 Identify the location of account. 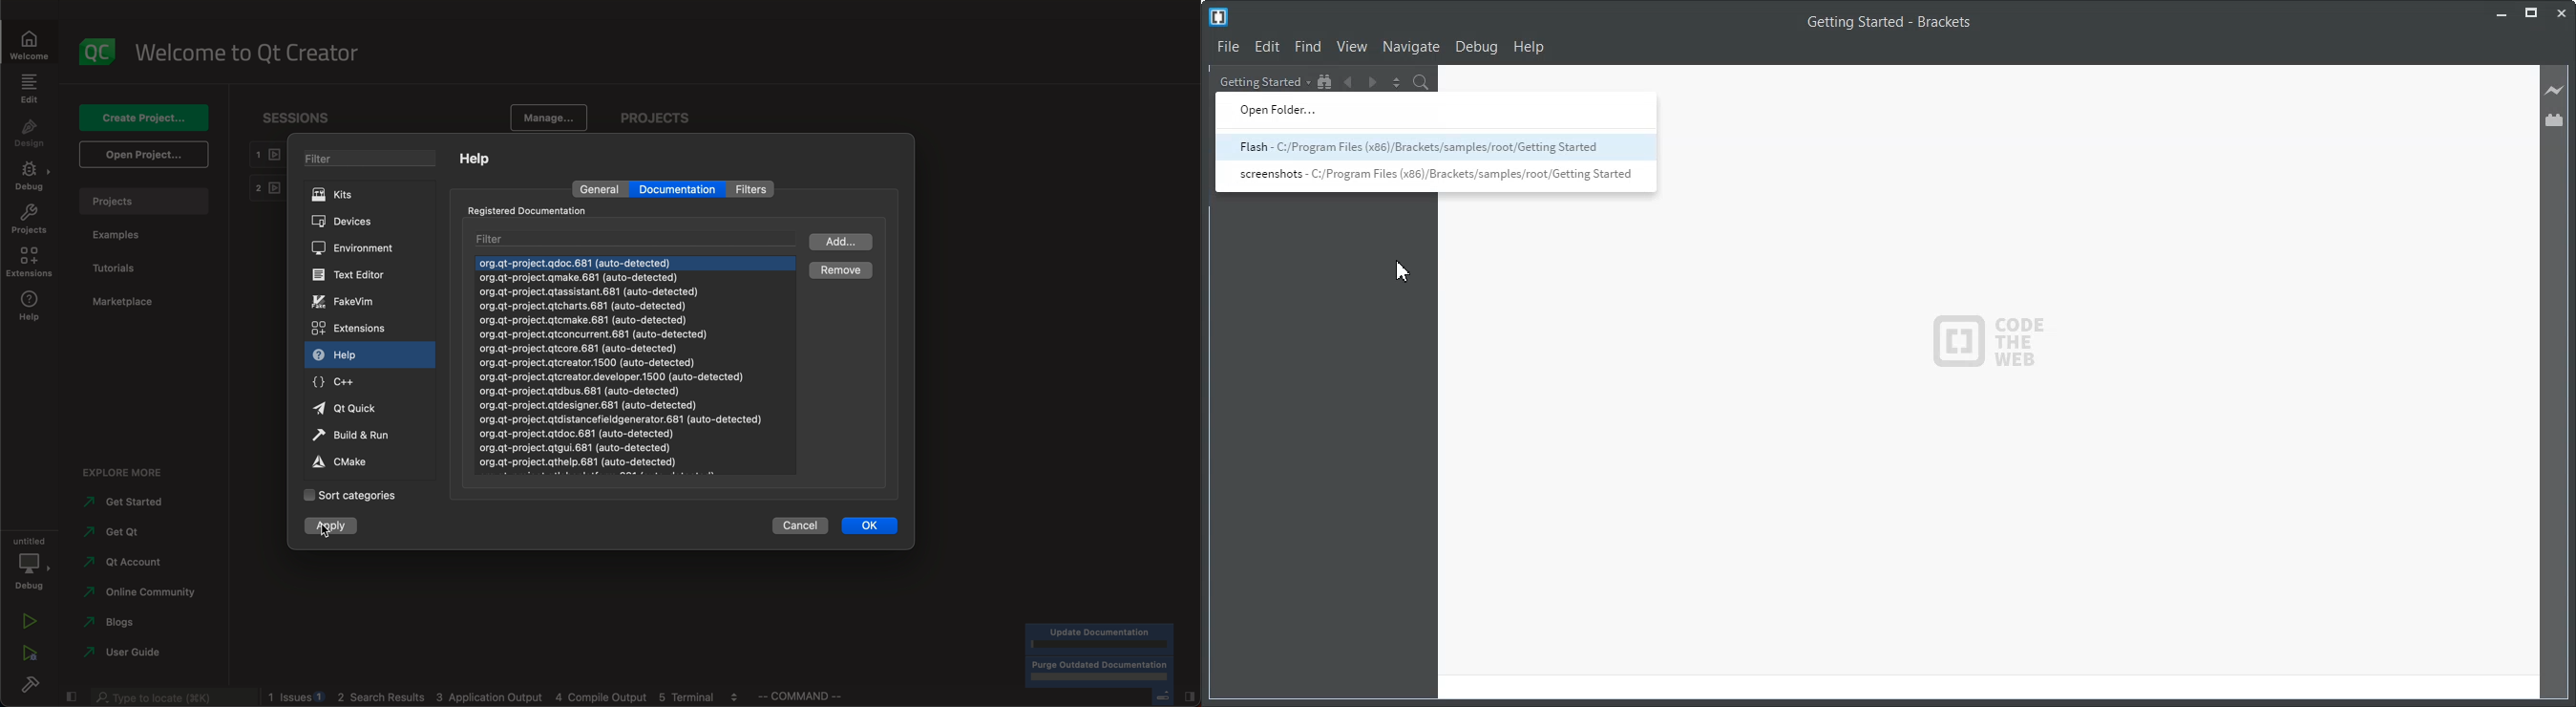
(126, 563).